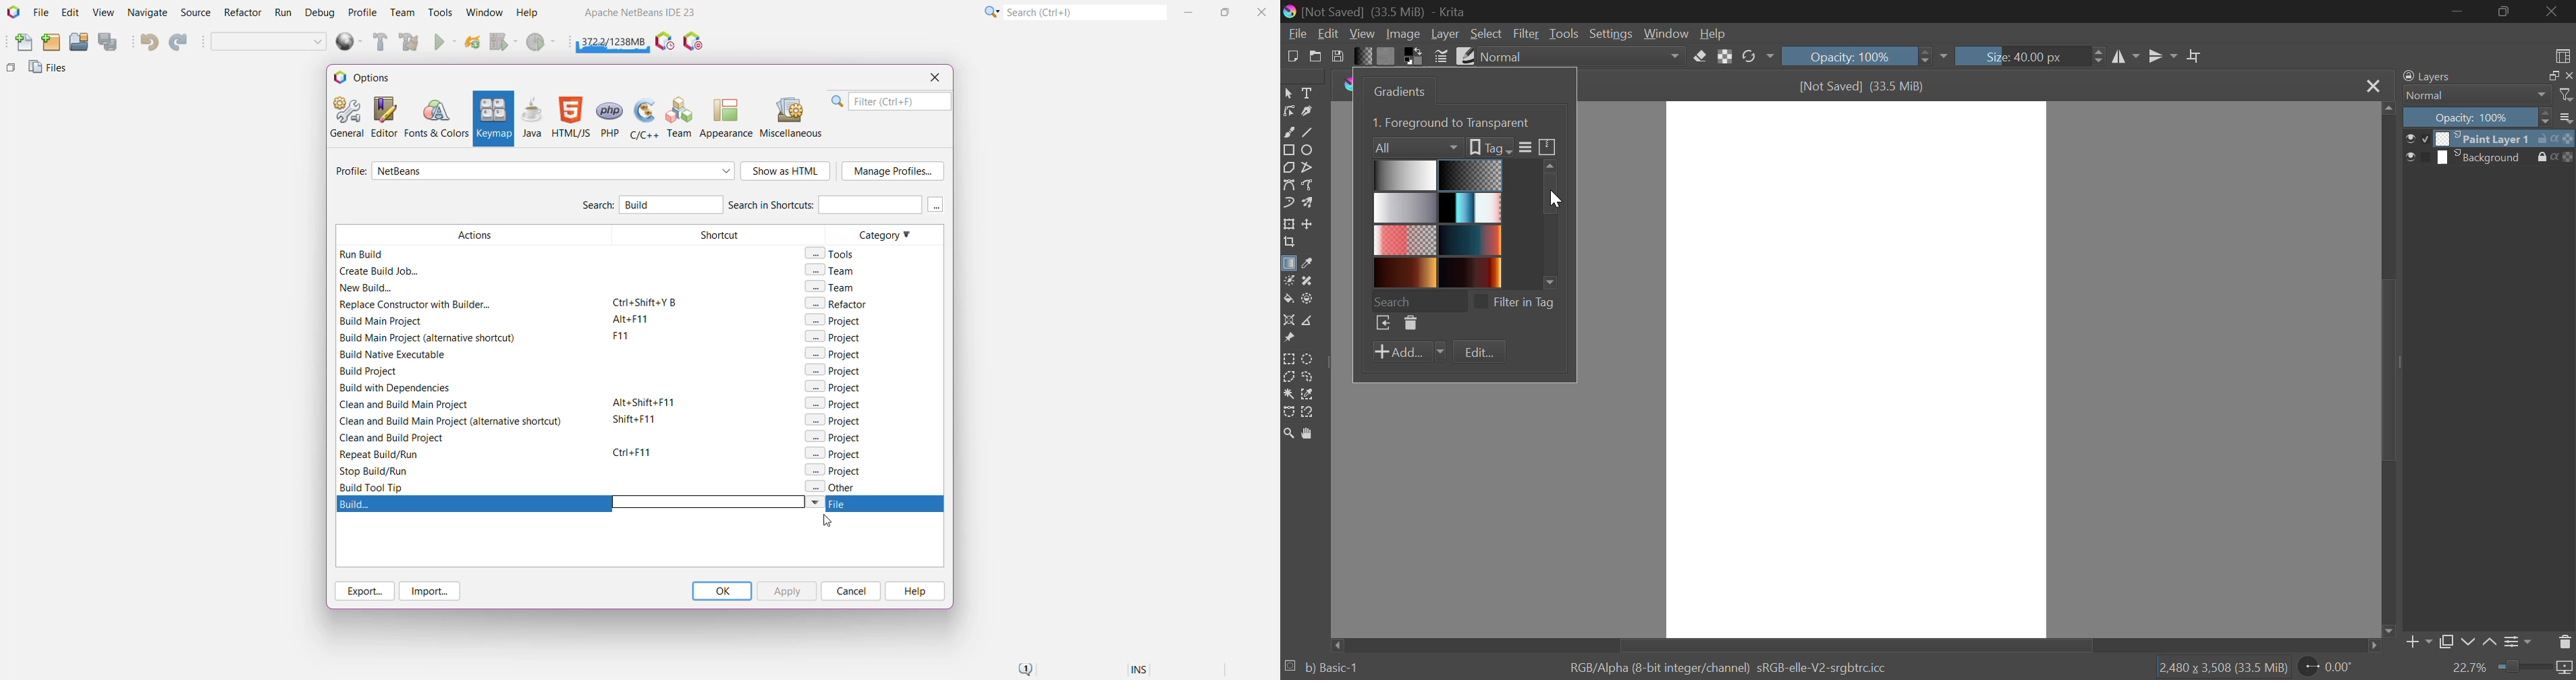  What do you see at coordinates (1479, 353) in the screenshot?
I see `Edit...` at bounding box center [1479, 353].